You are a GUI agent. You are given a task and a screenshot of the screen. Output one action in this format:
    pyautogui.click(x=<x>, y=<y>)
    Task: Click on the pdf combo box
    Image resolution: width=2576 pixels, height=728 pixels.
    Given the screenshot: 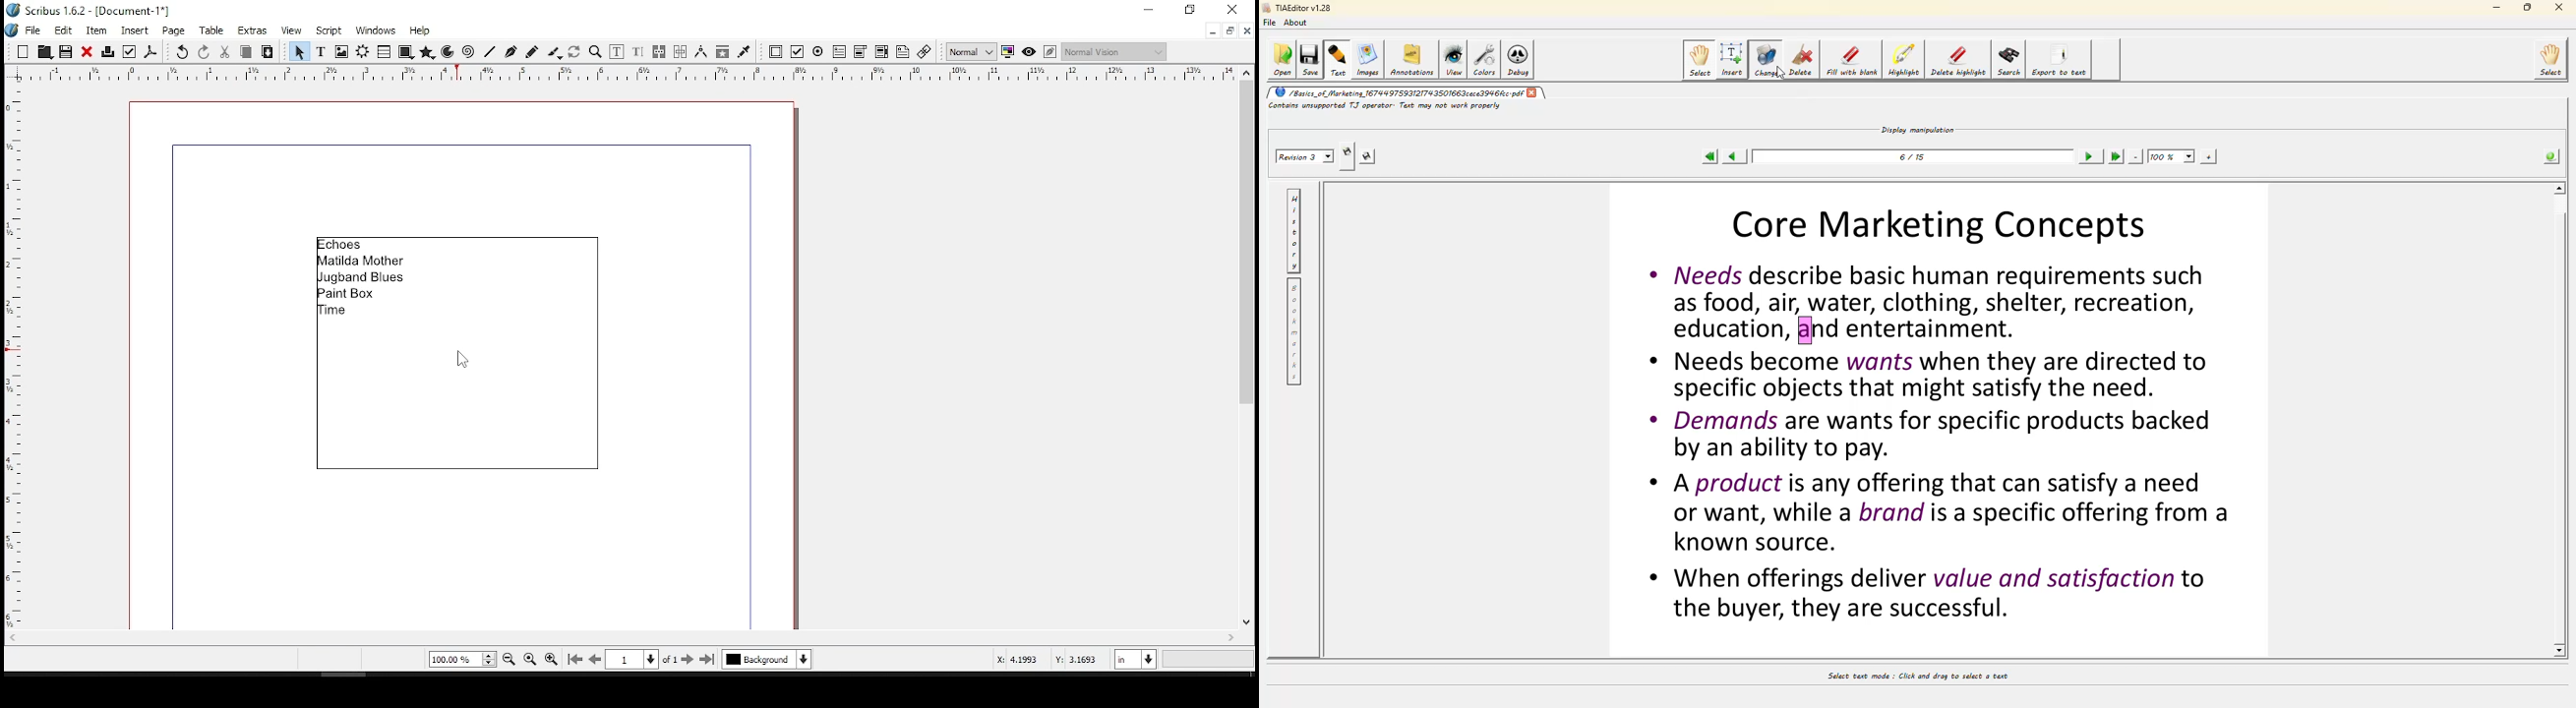 What is the action you would take?
    pyautogui.click(x=860, y=53)
    